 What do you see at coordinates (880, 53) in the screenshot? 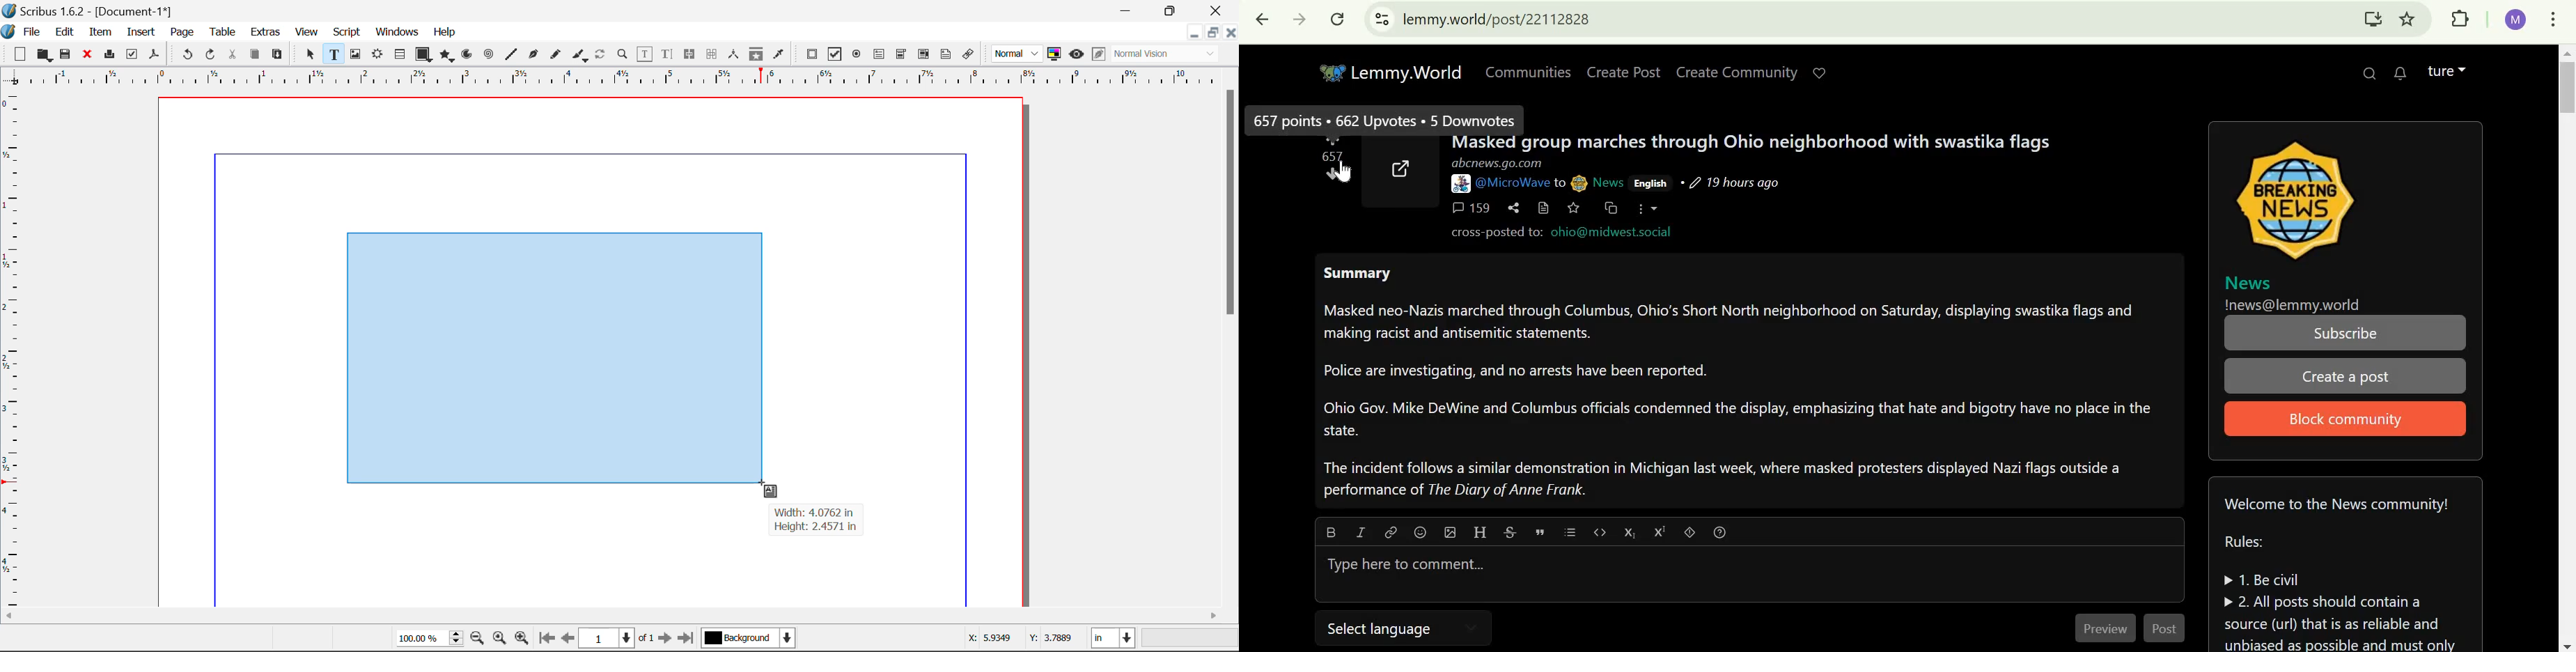
I see `Pdf Text Field` at bounding box center [880, 53].